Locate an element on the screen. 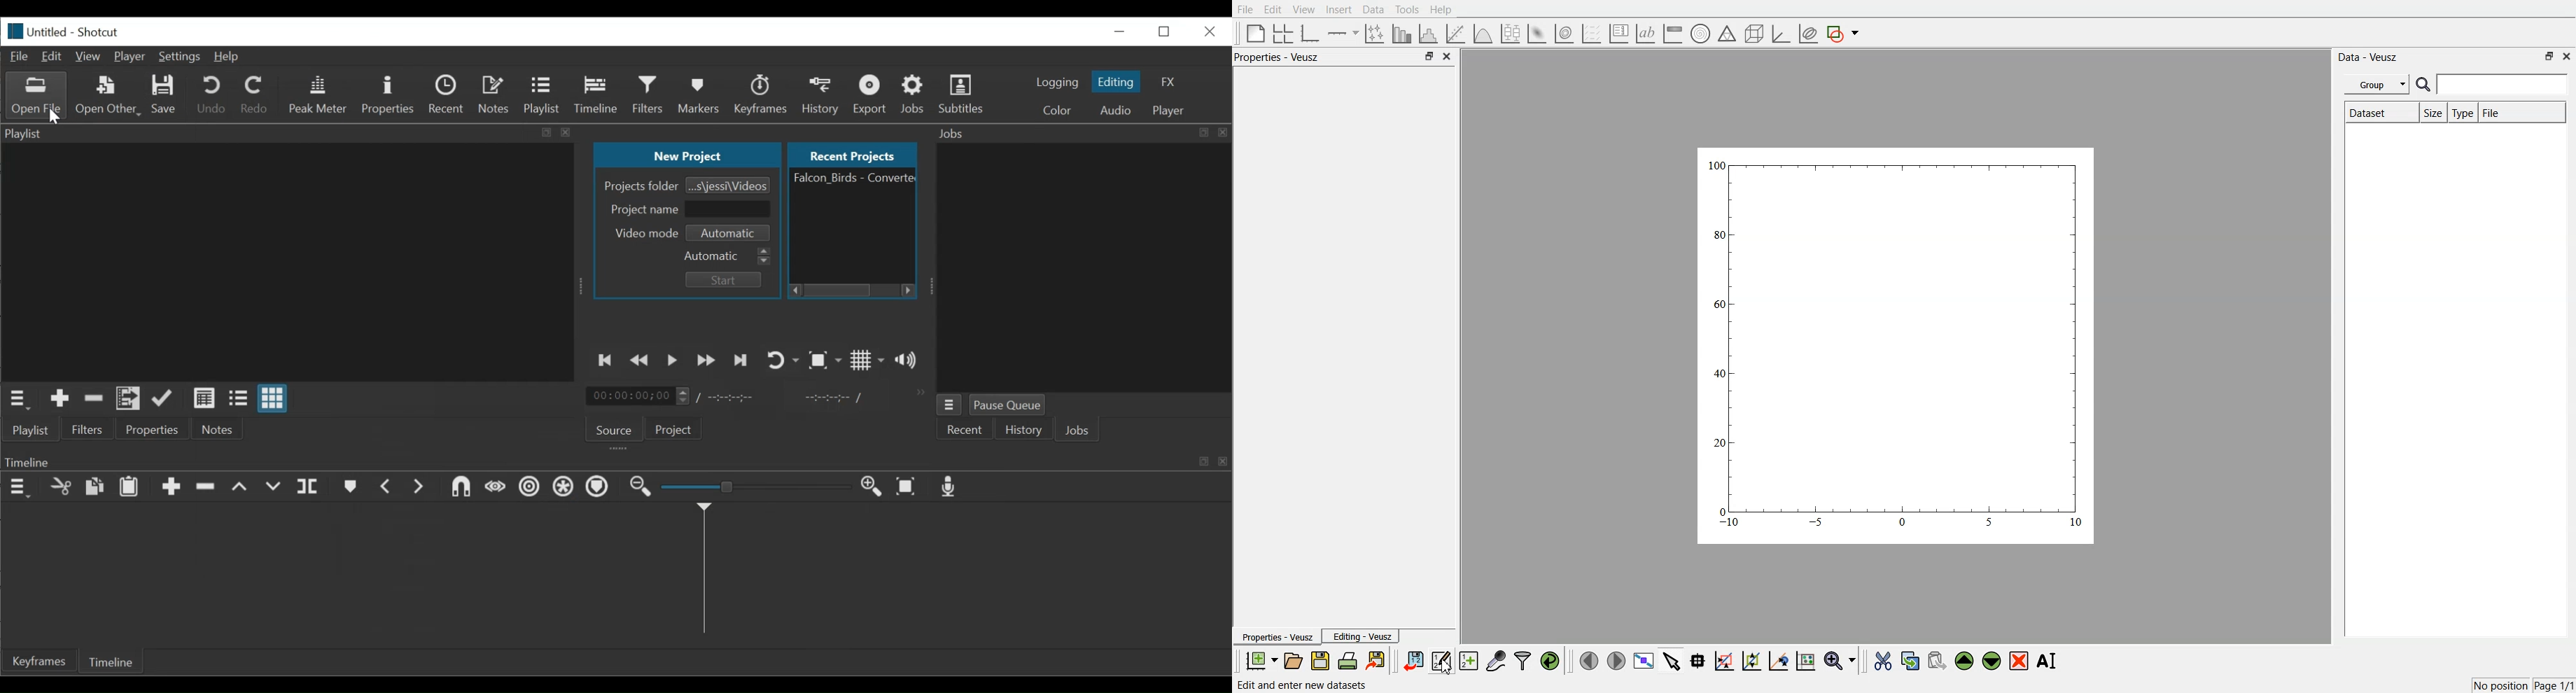  Timeline cursor is located at coordinates (703, 572).